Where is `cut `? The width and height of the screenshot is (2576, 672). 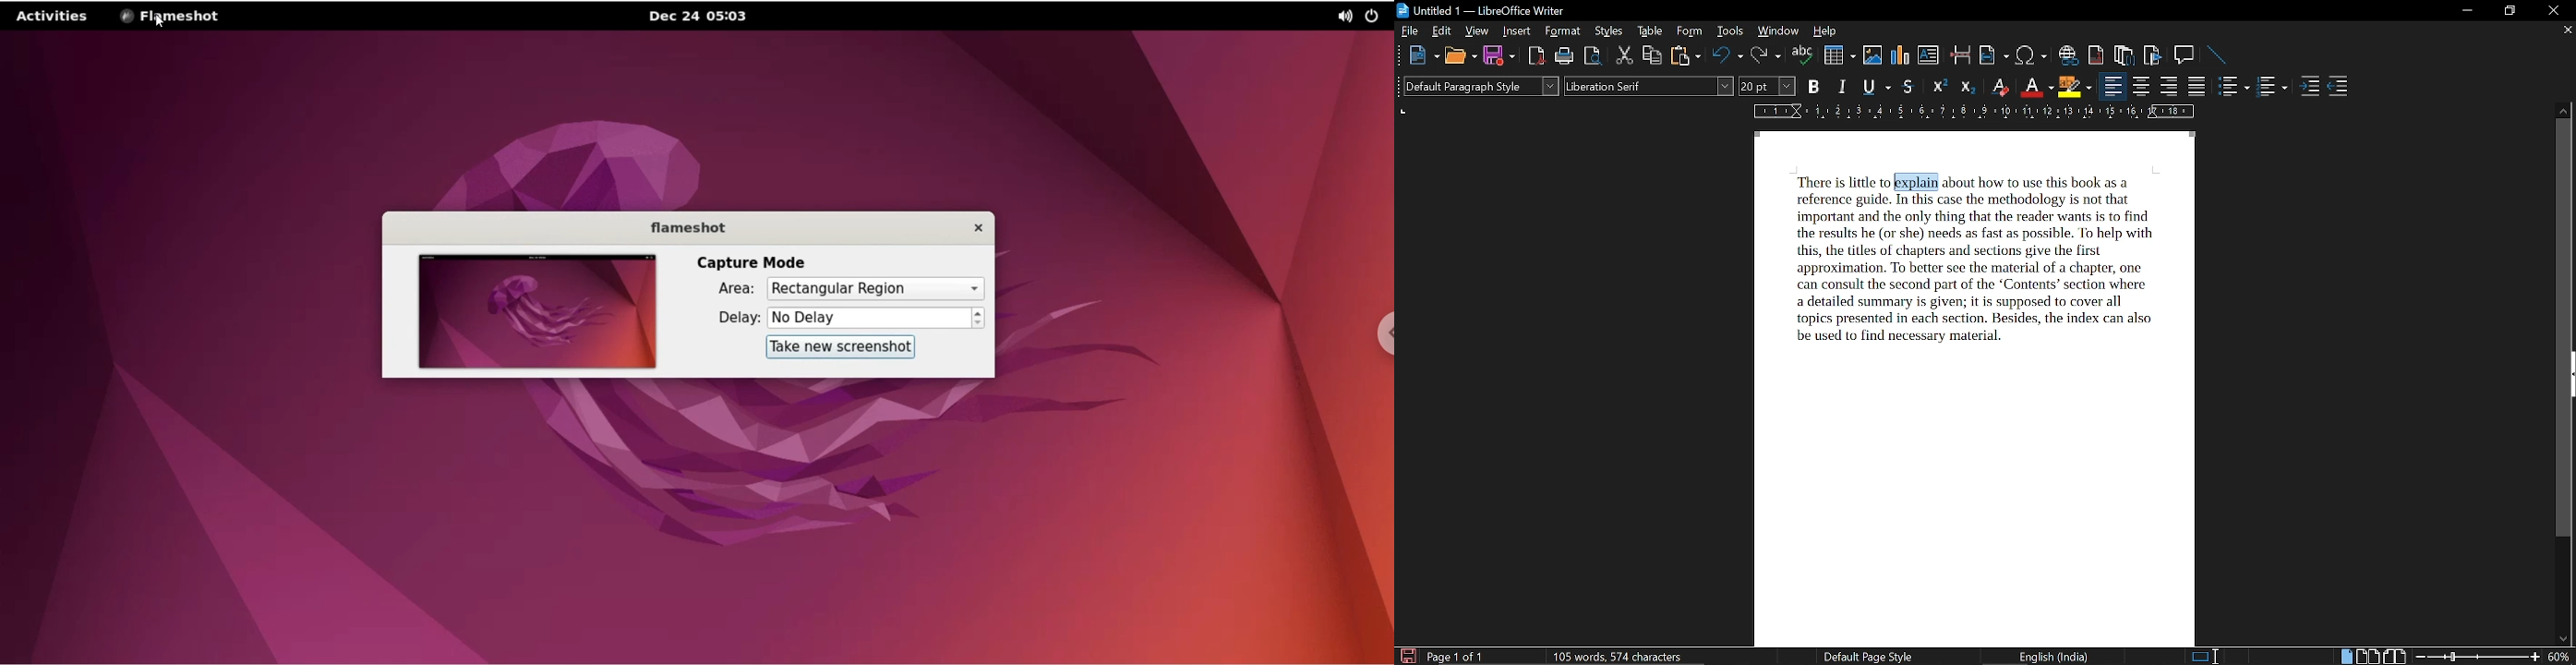 cut  is located at coordinates (1624, 57).